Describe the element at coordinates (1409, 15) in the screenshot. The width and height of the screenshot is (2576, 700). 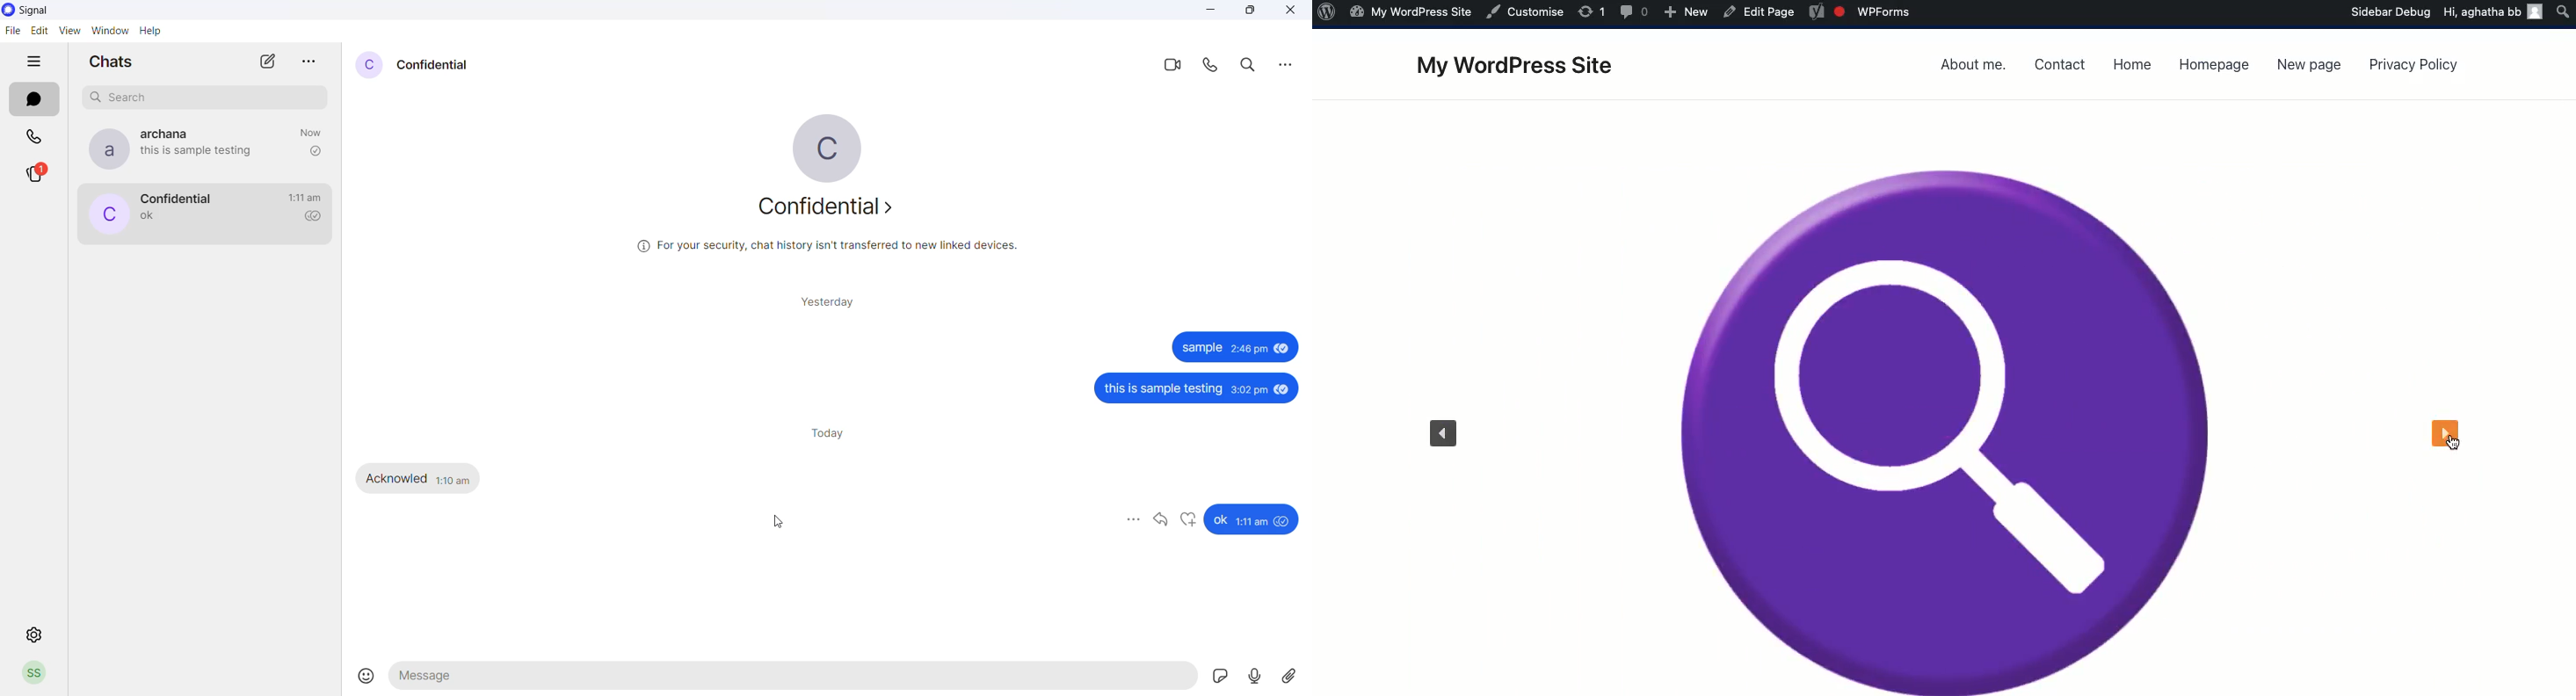
I see `my wordpress site` at that location.